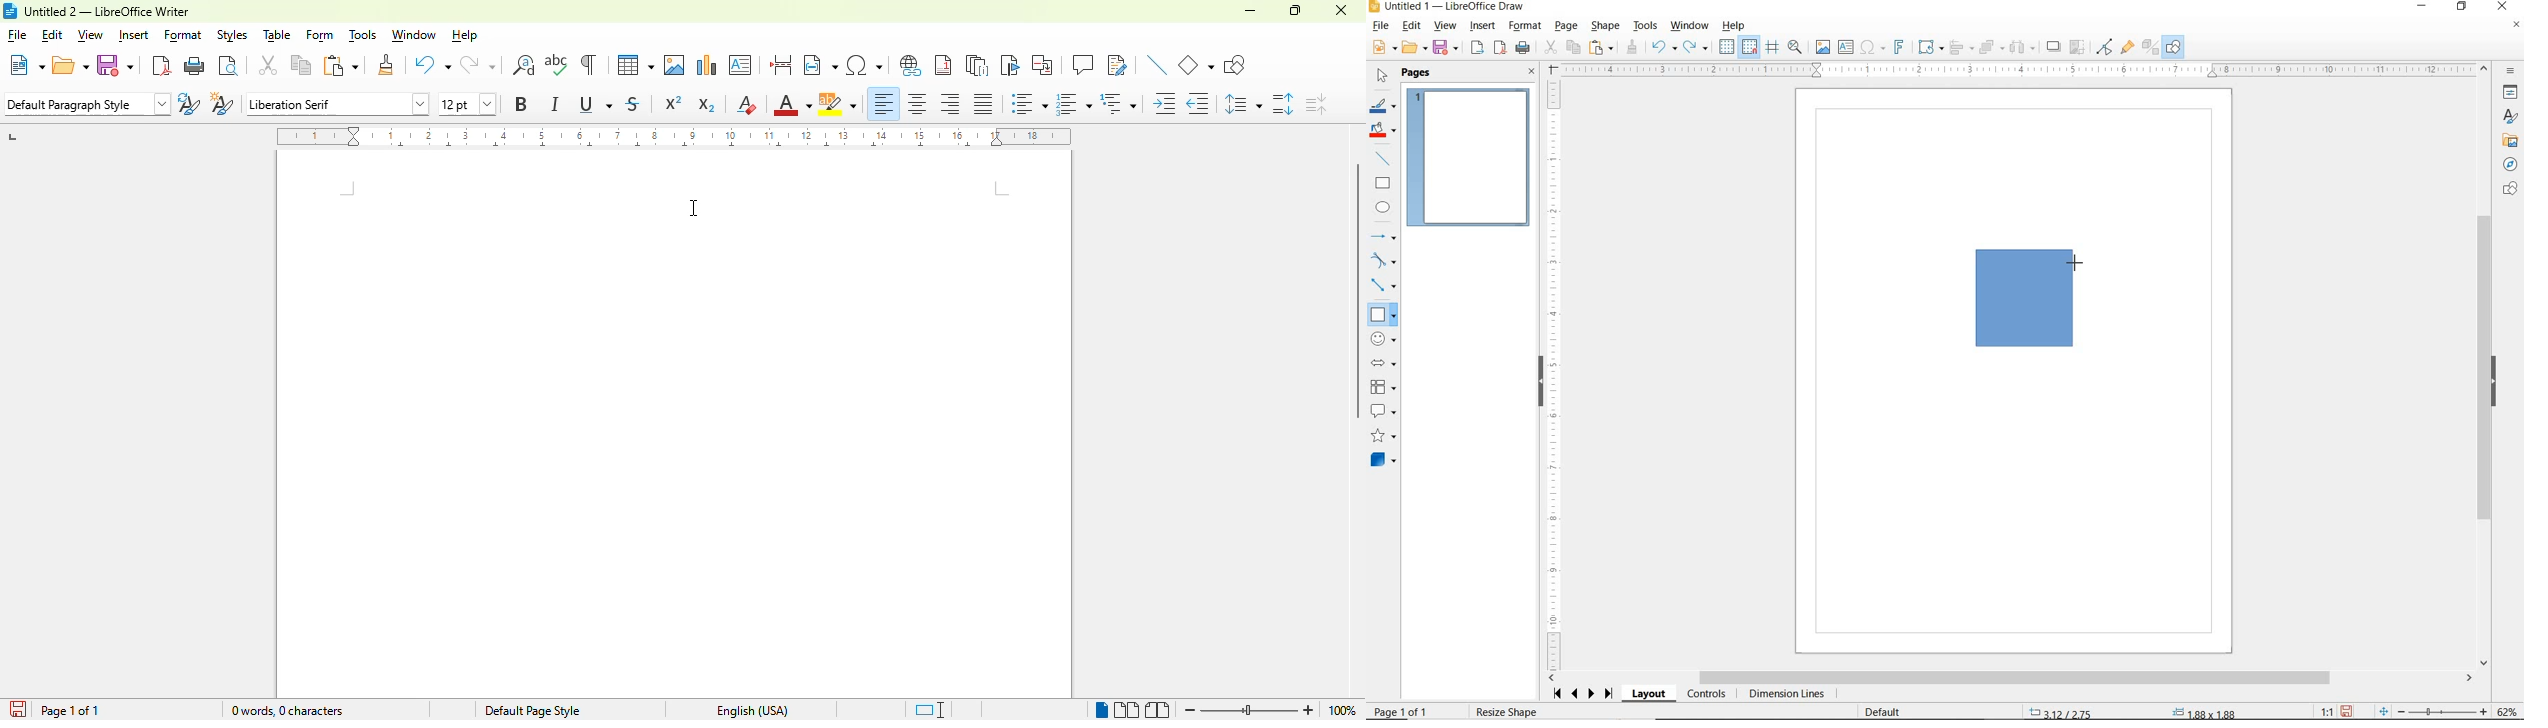 The width and height of the screenshot is (2548, 728). What do you see at coordinates (1515, 713) in the screenshot?
I see `Resize shape` at bounding box center [1515, 713].